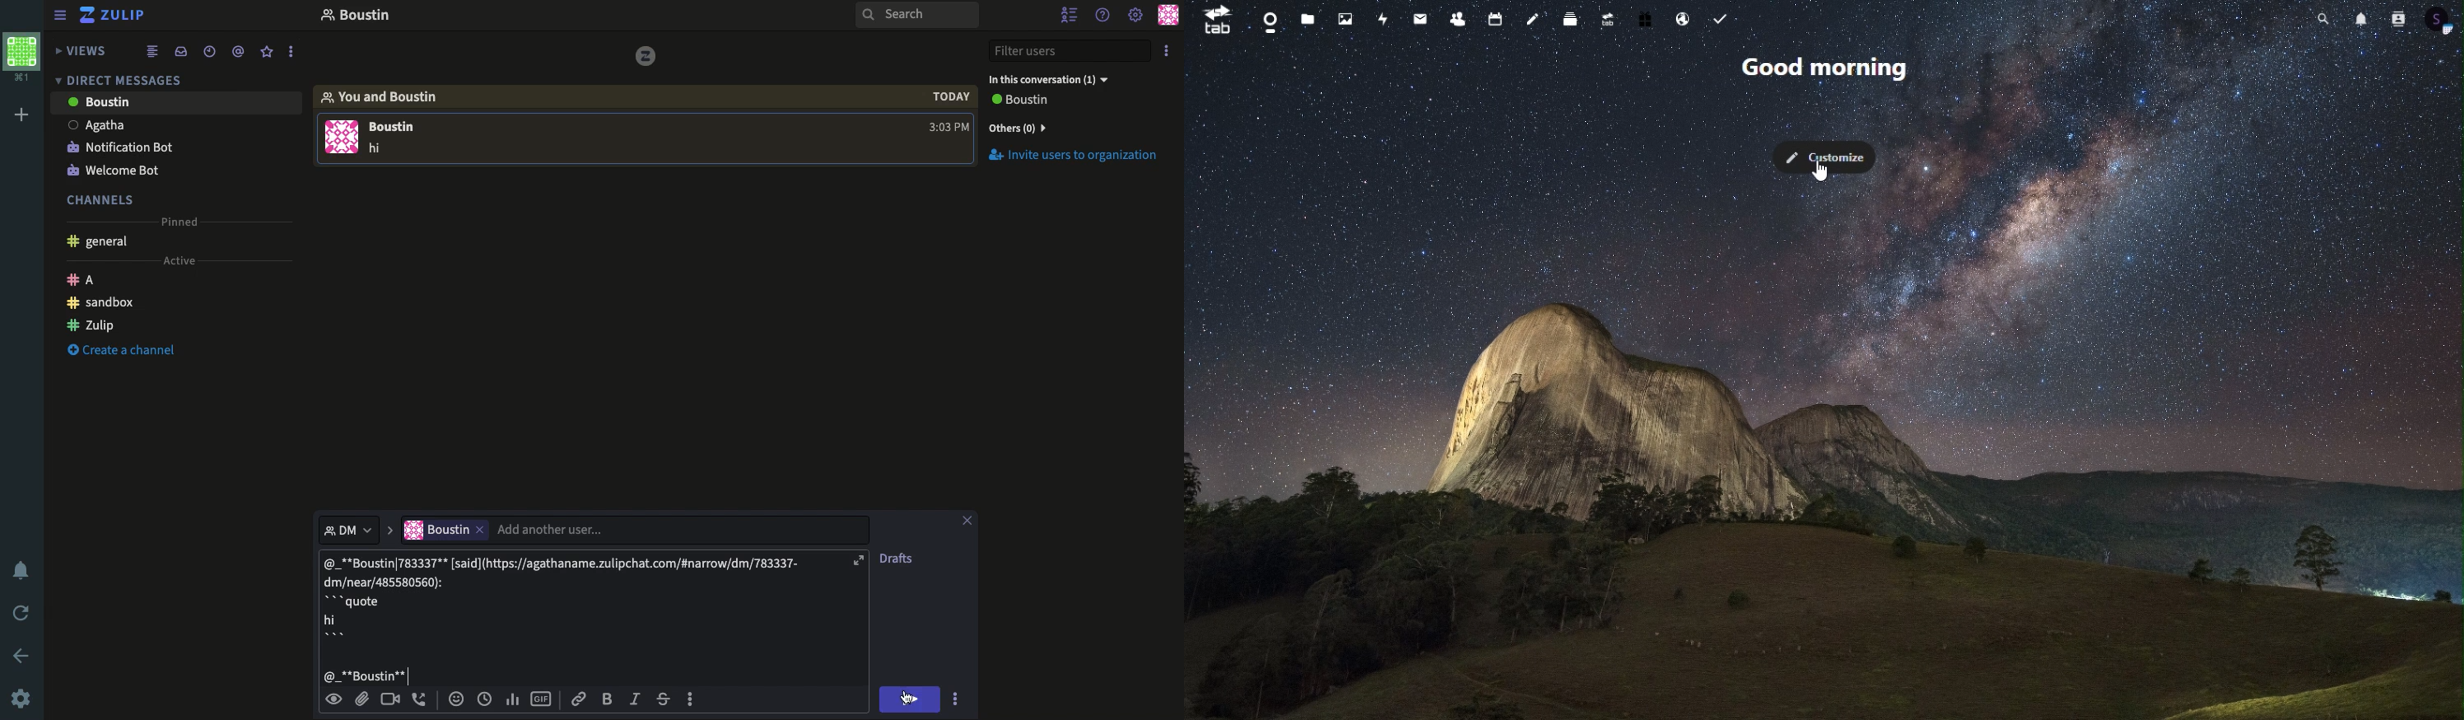  I want to click on Inbox, so click(184, 53).